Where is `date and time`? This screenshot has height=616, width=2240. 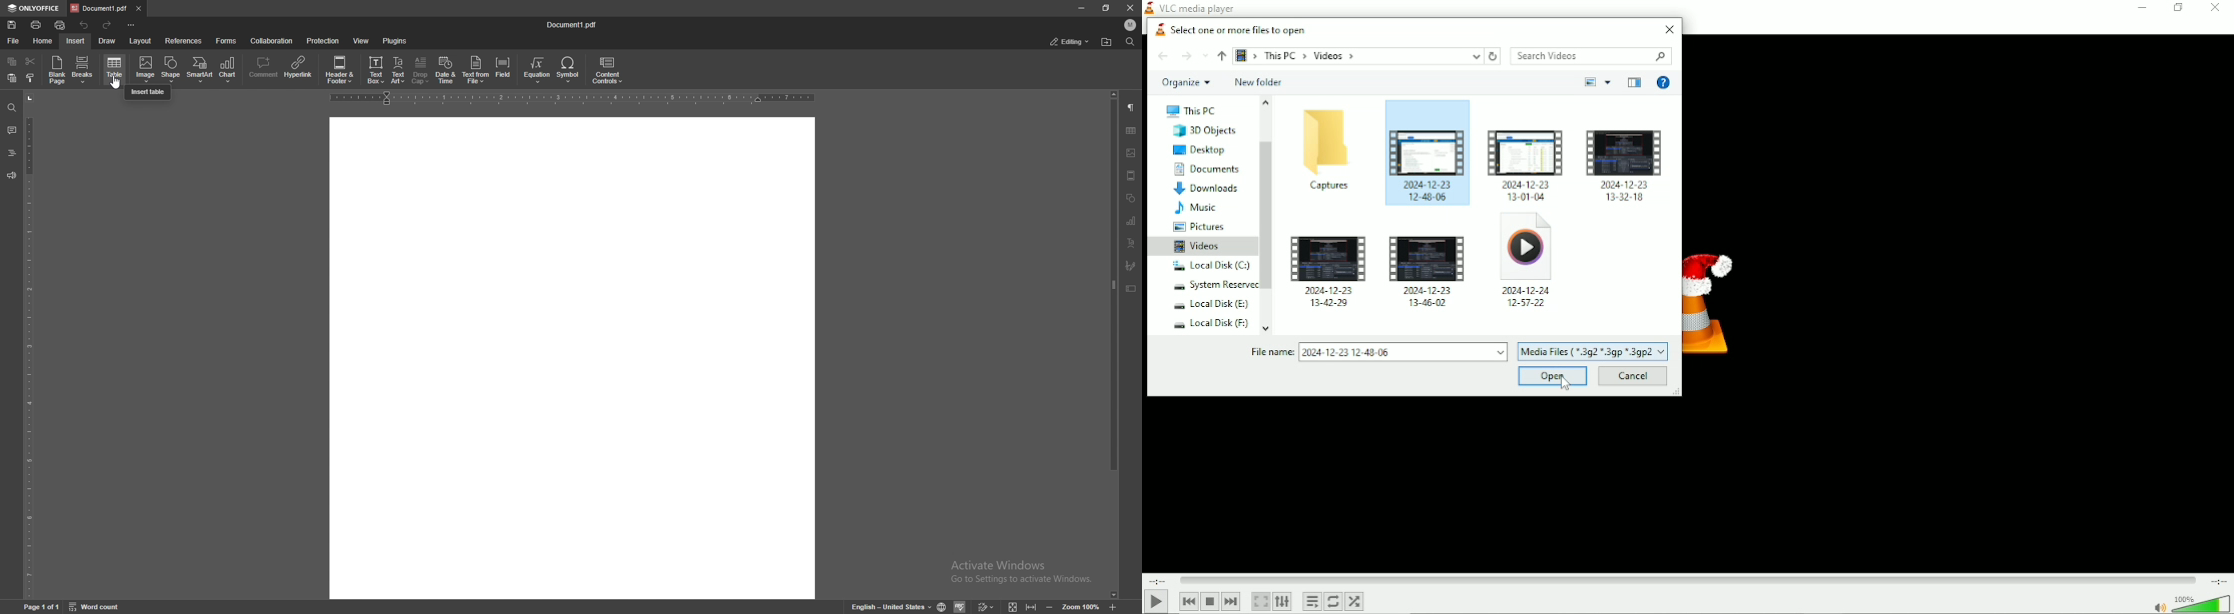 date and time is located at coordinates (446, 71).